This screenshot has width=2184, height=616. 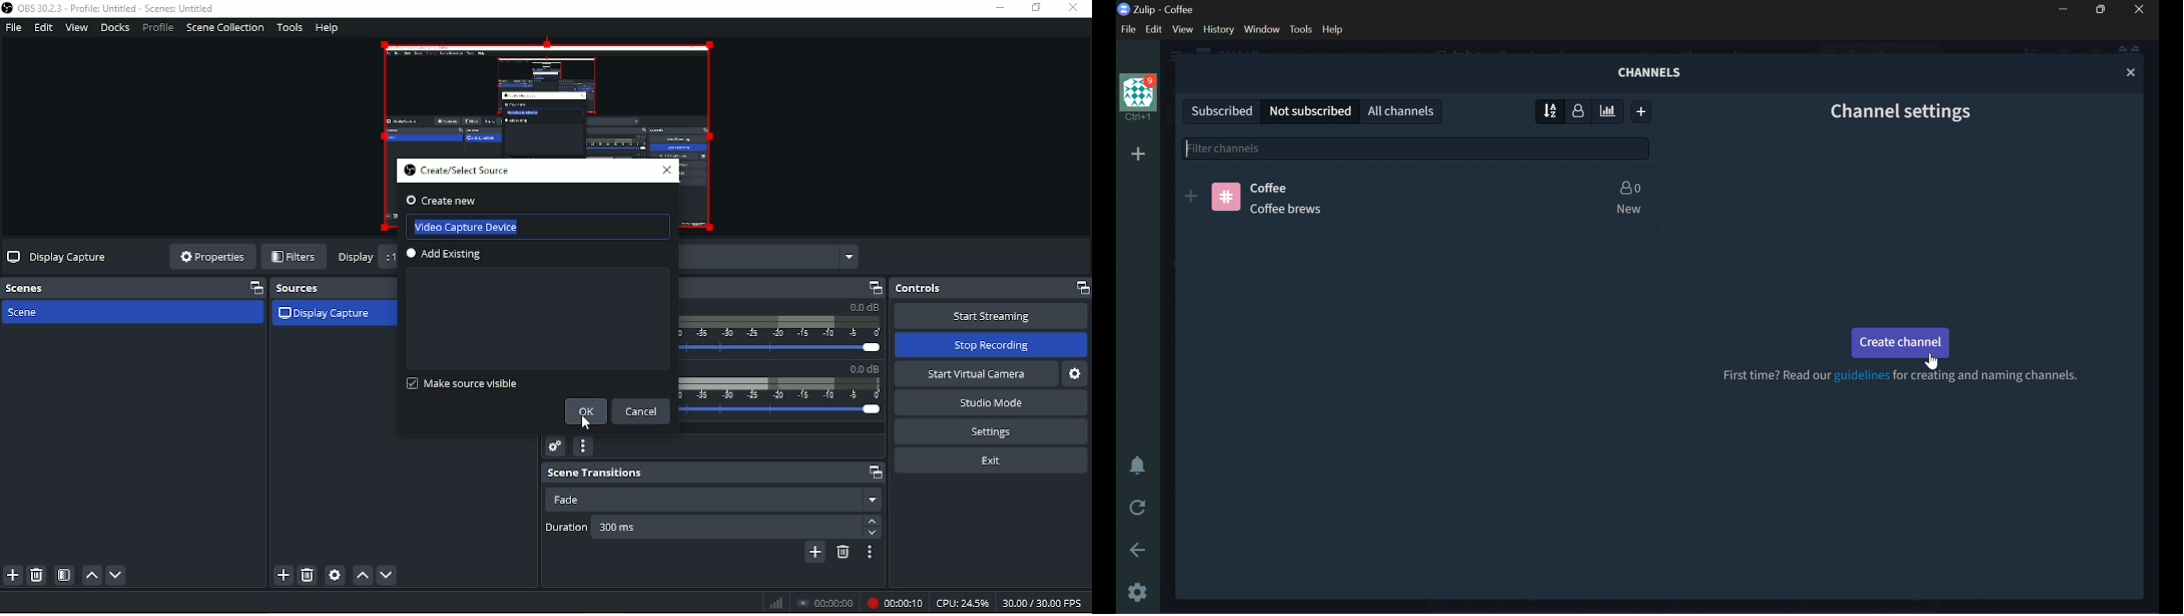 What do you see at coordinates (289, 27) in the screenshot?
I see `Tools` at bounding box center [289, 27].